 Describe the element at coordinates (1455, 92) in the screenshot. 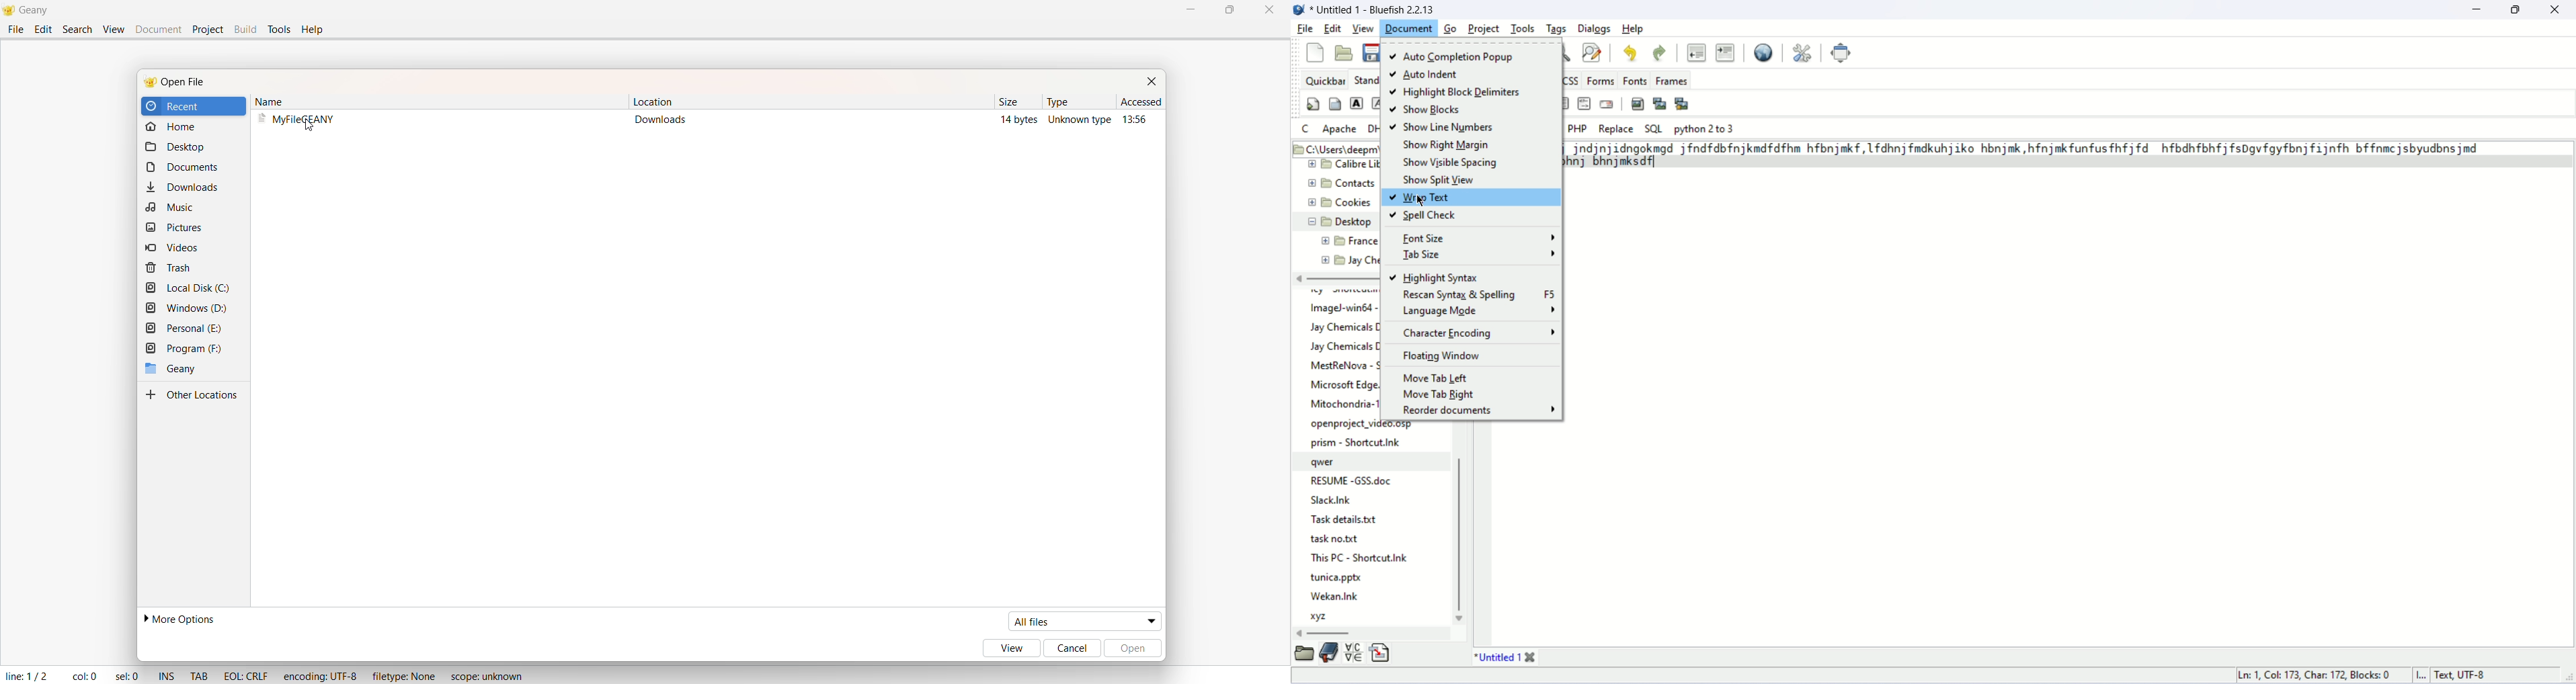

I see `highlight block delimiters` at that location.